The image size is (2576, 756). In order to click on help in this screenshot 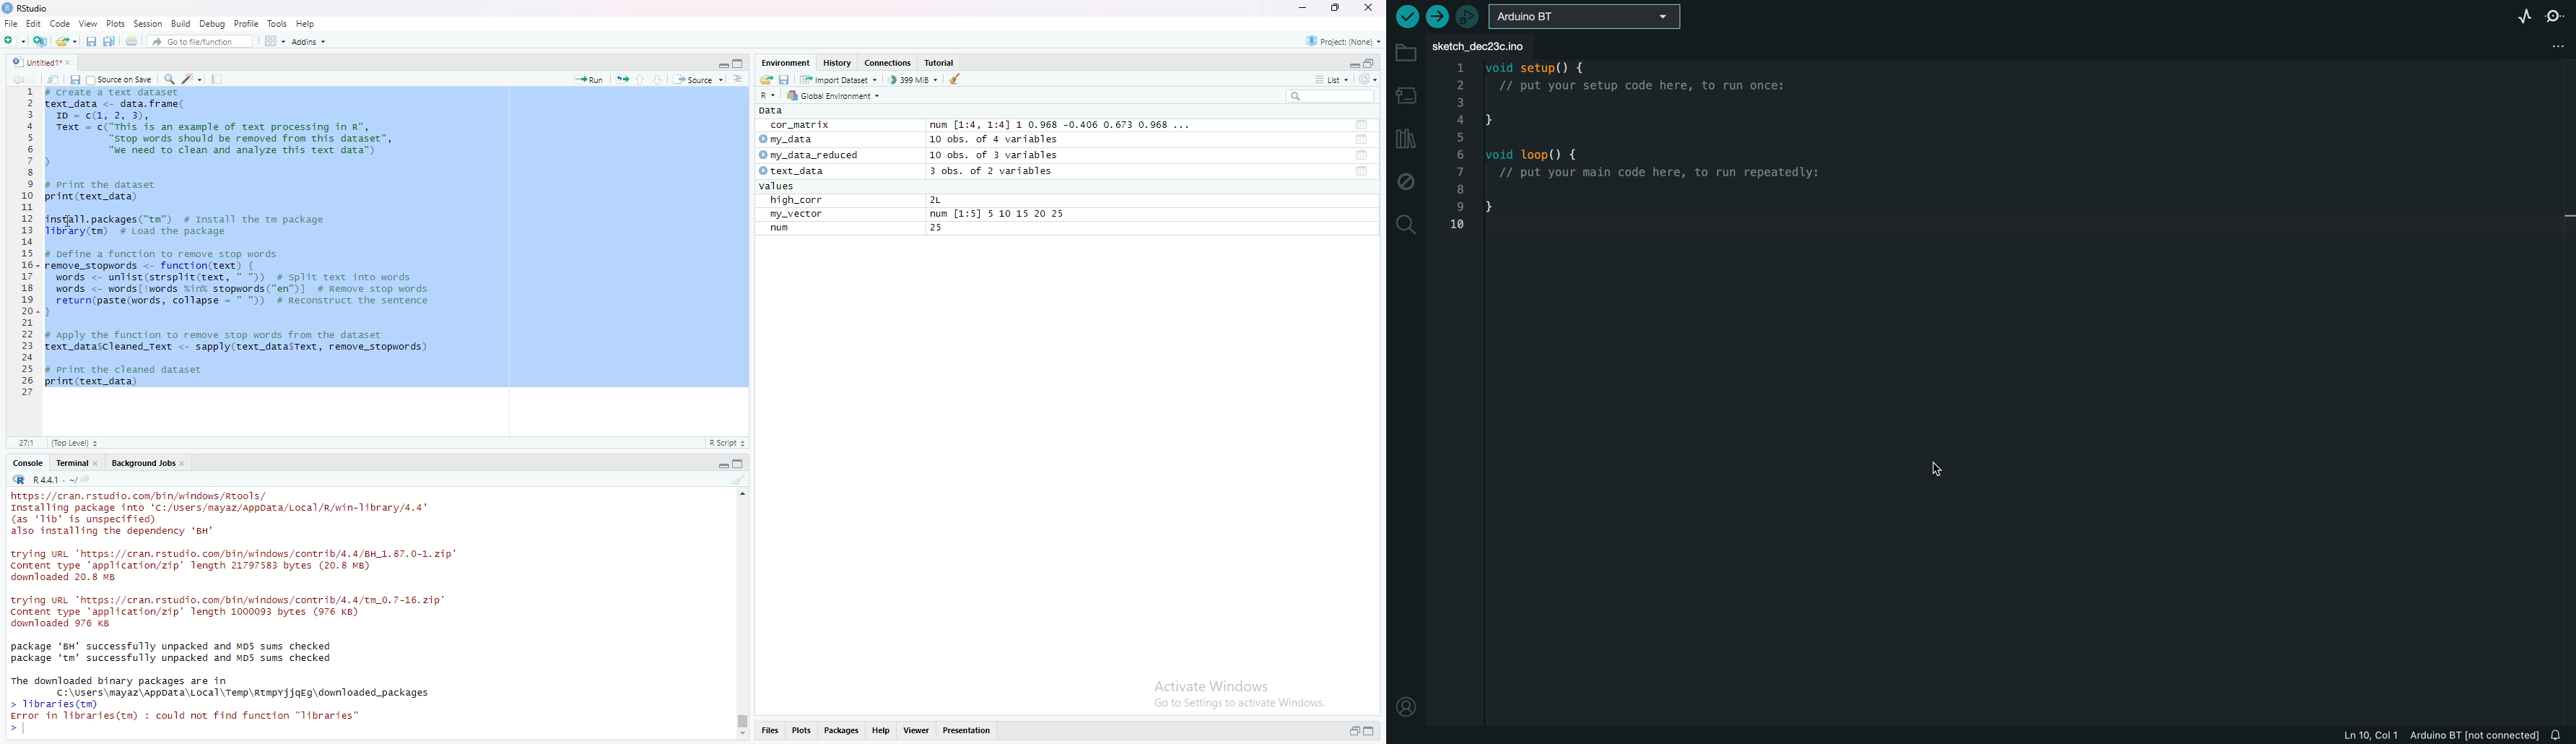, I will do `click(880, 730)`.